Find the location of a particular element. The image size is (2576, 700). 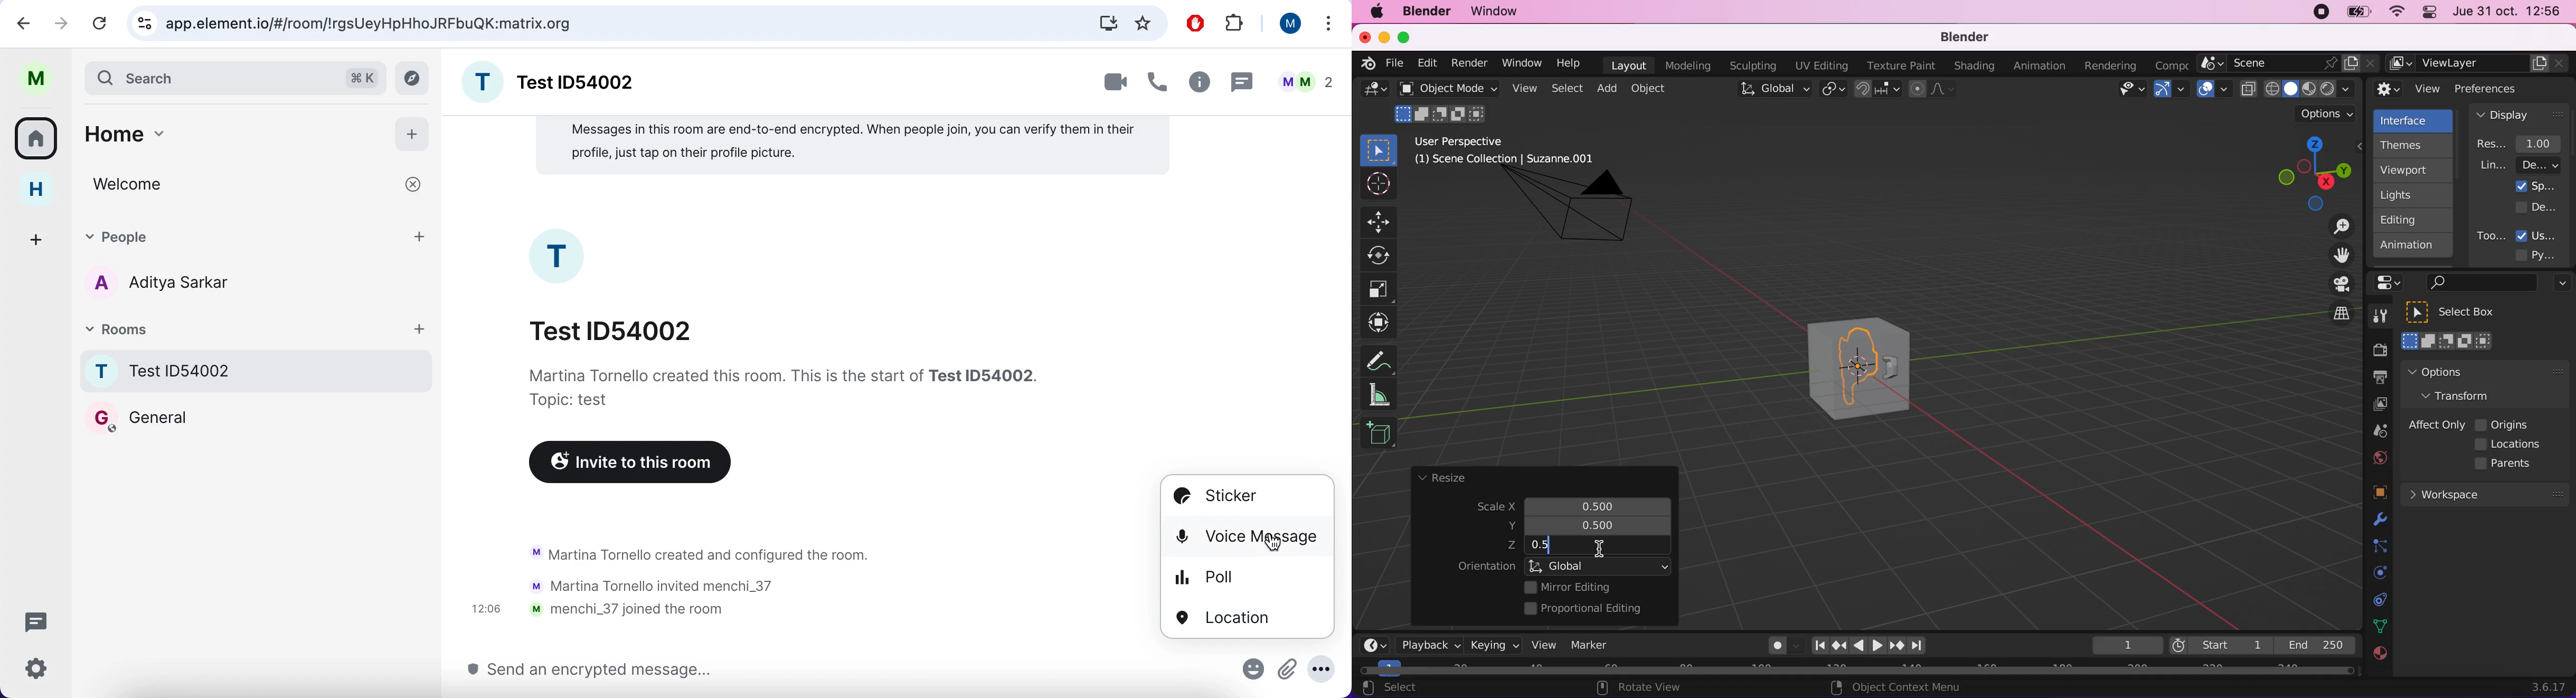

 is located at coordinates (1198, 81).